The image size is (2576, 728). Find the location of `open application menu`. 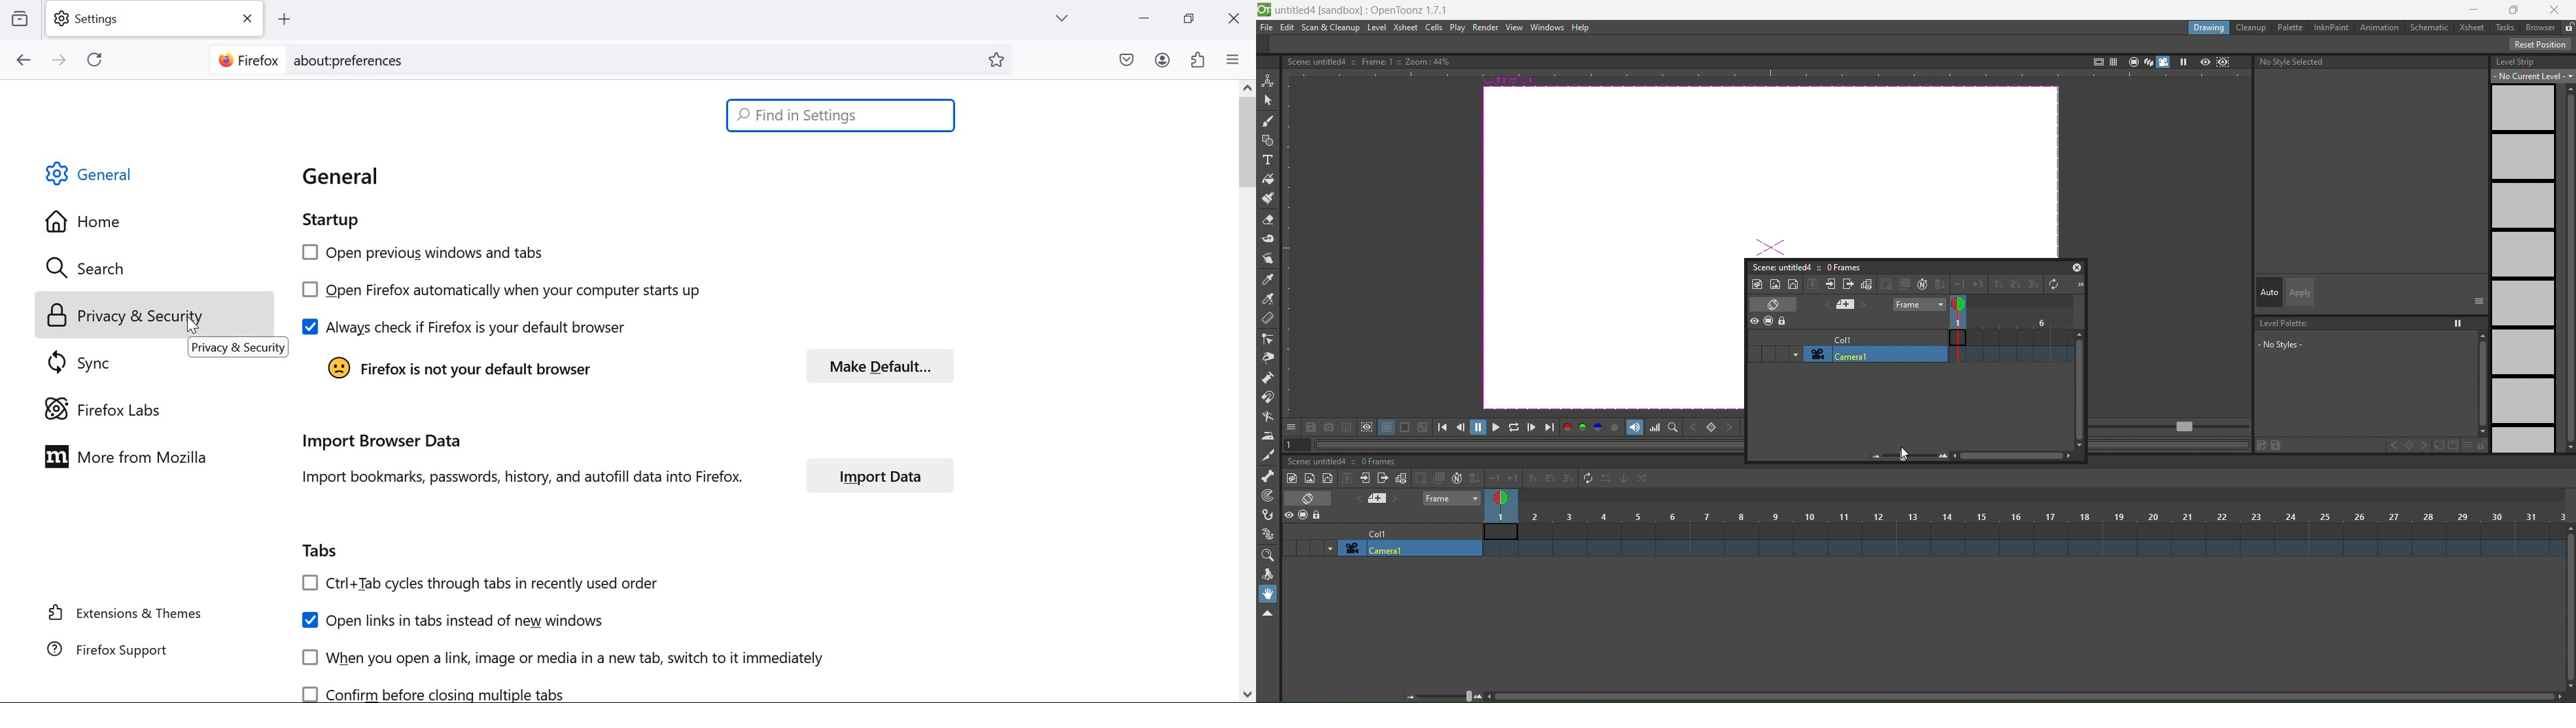

open application menu is located at coordinates (1236, 59).